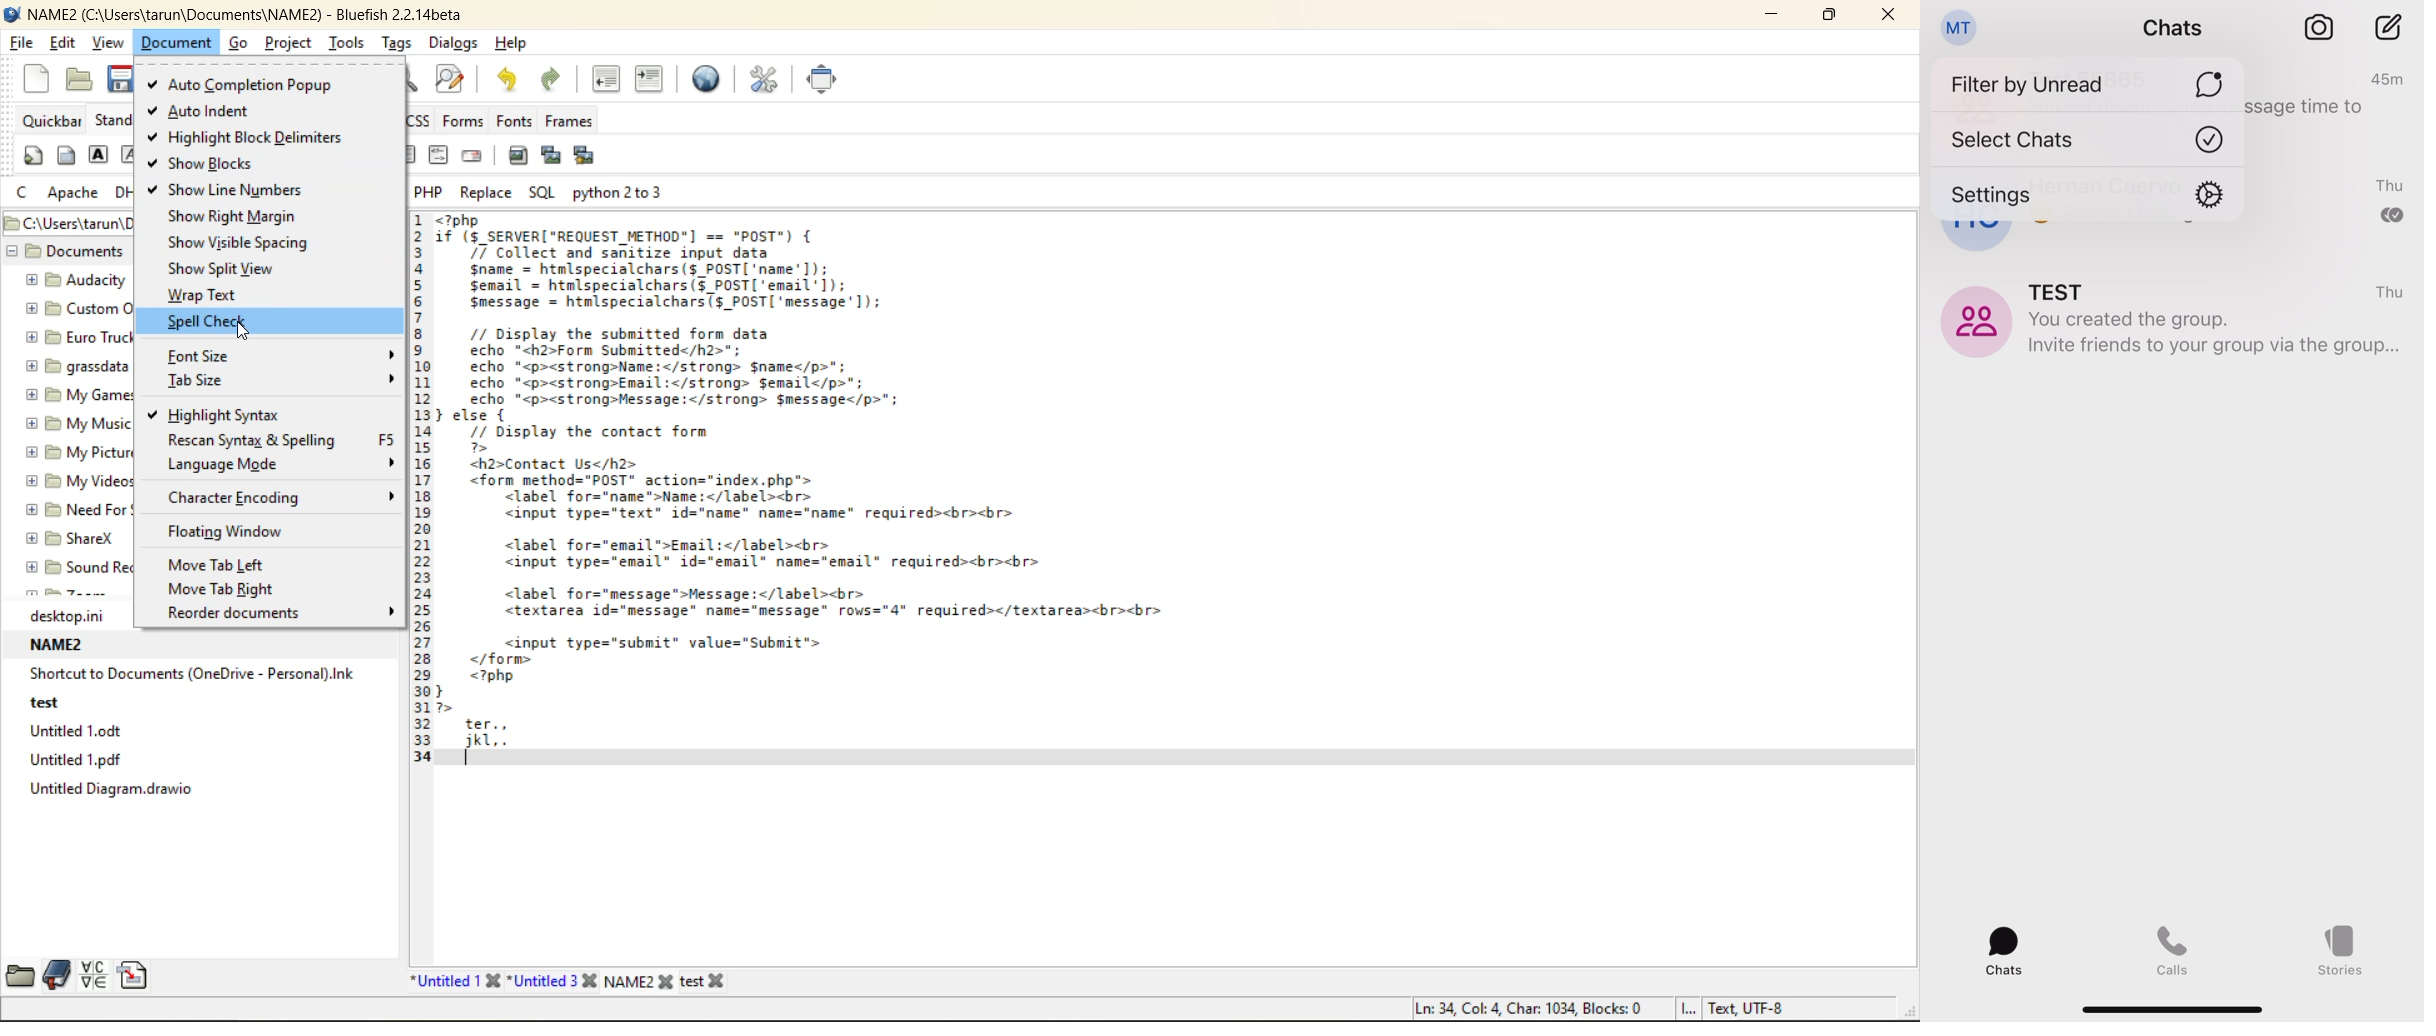 The image size is (2436, 1036). Describe the element at coordinates (108, 788) in the screenshot. I see `untitled diagram` at that location.